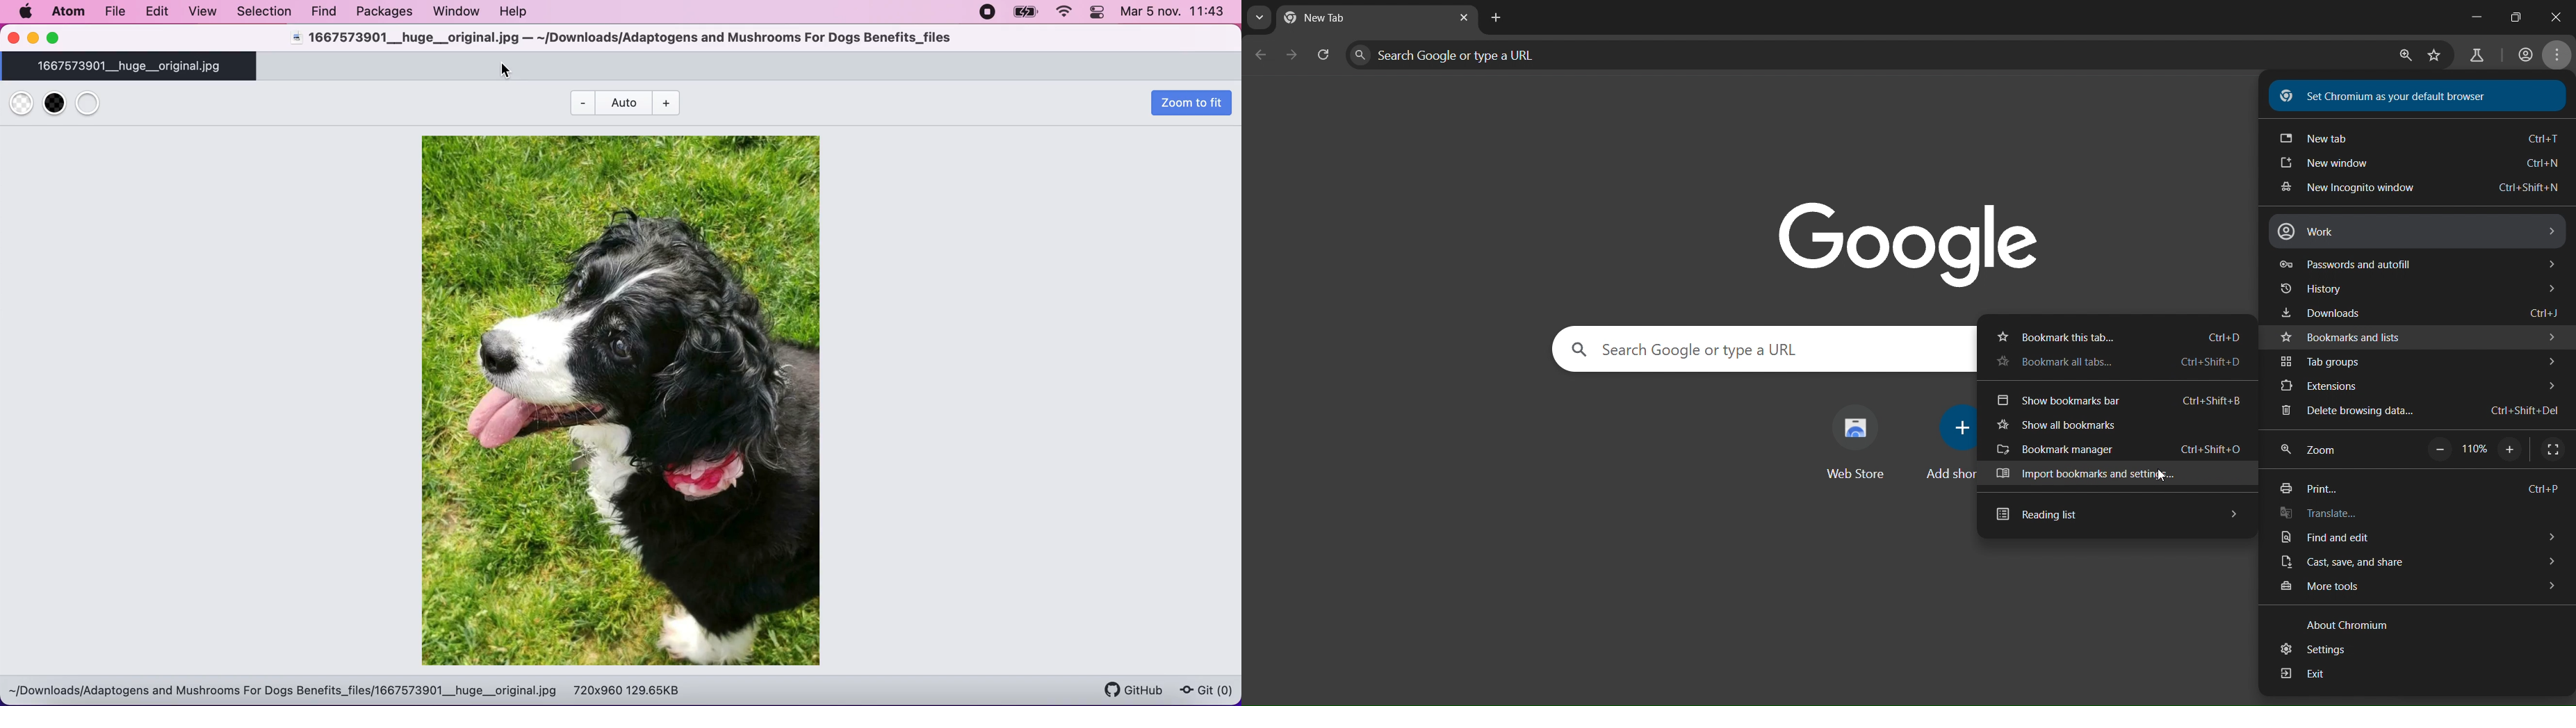  What do you see at coordinates (629, 690) in the screenshot?
I see `720x960 129.65KB` at bounding box center [629, 690].